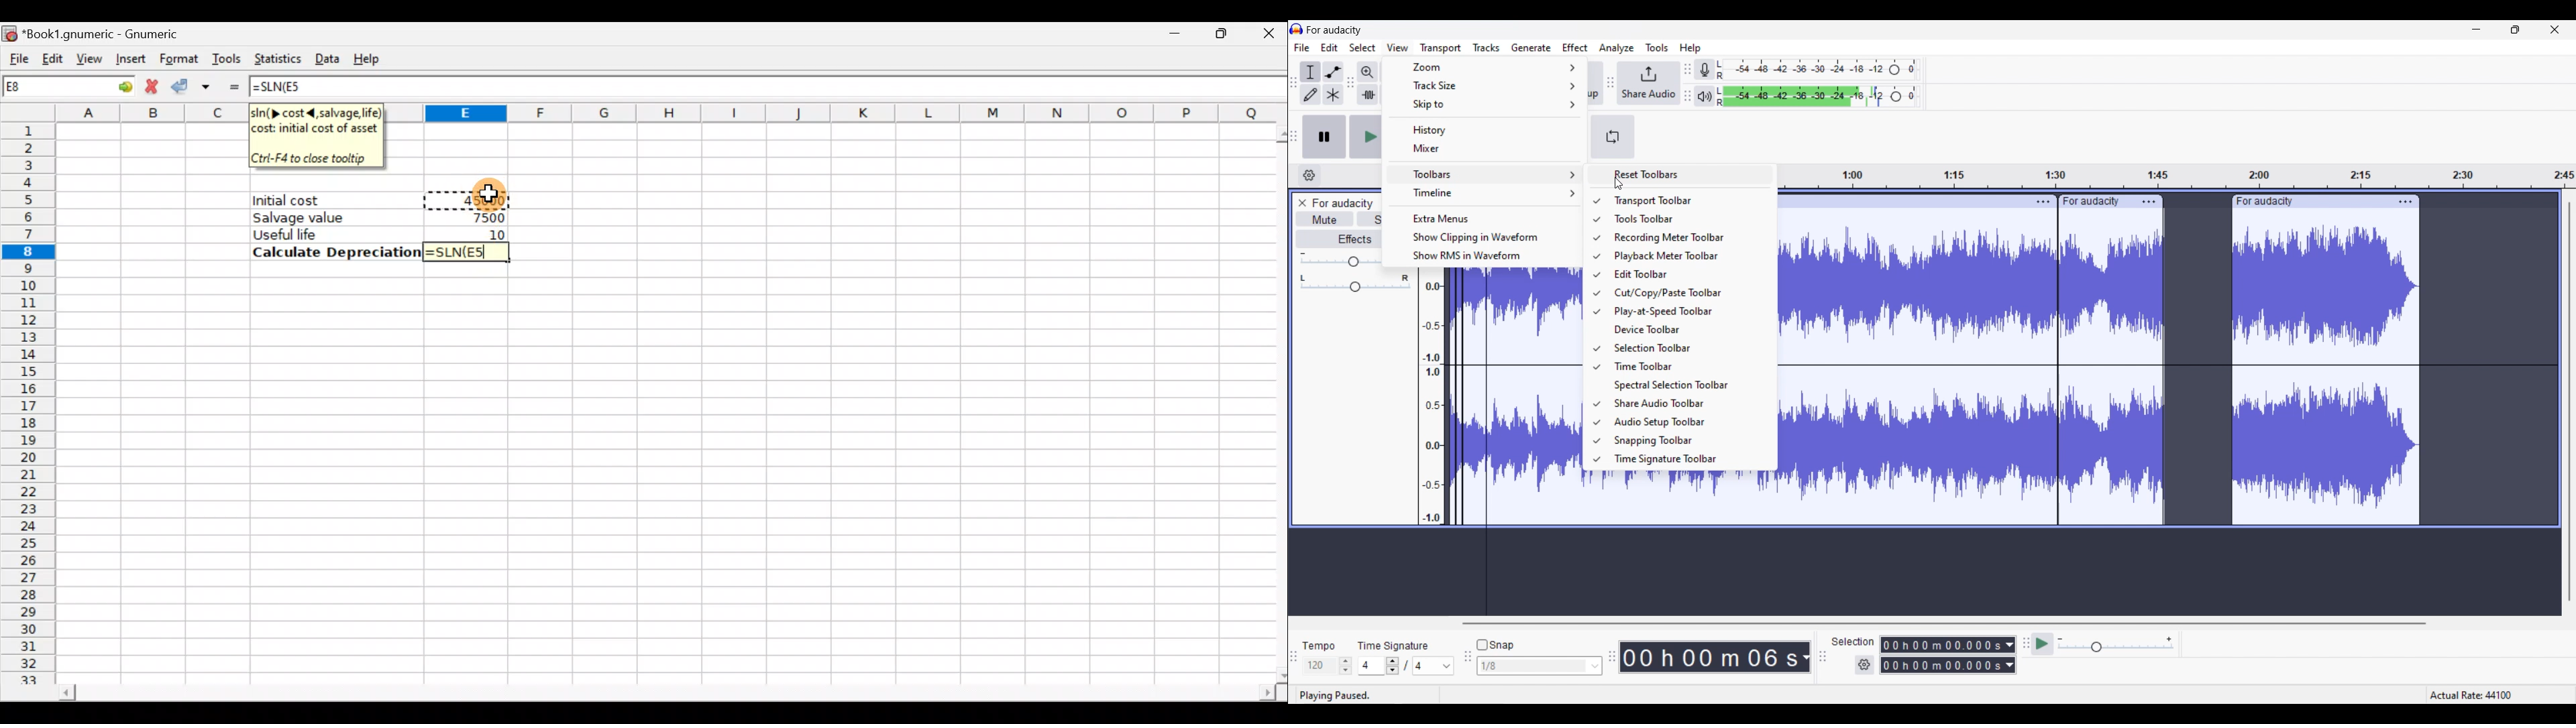  What do you see at coordinates (1575, 47) in the screenshot?
I see `Effect menu` at bounding box center [1575, 47].